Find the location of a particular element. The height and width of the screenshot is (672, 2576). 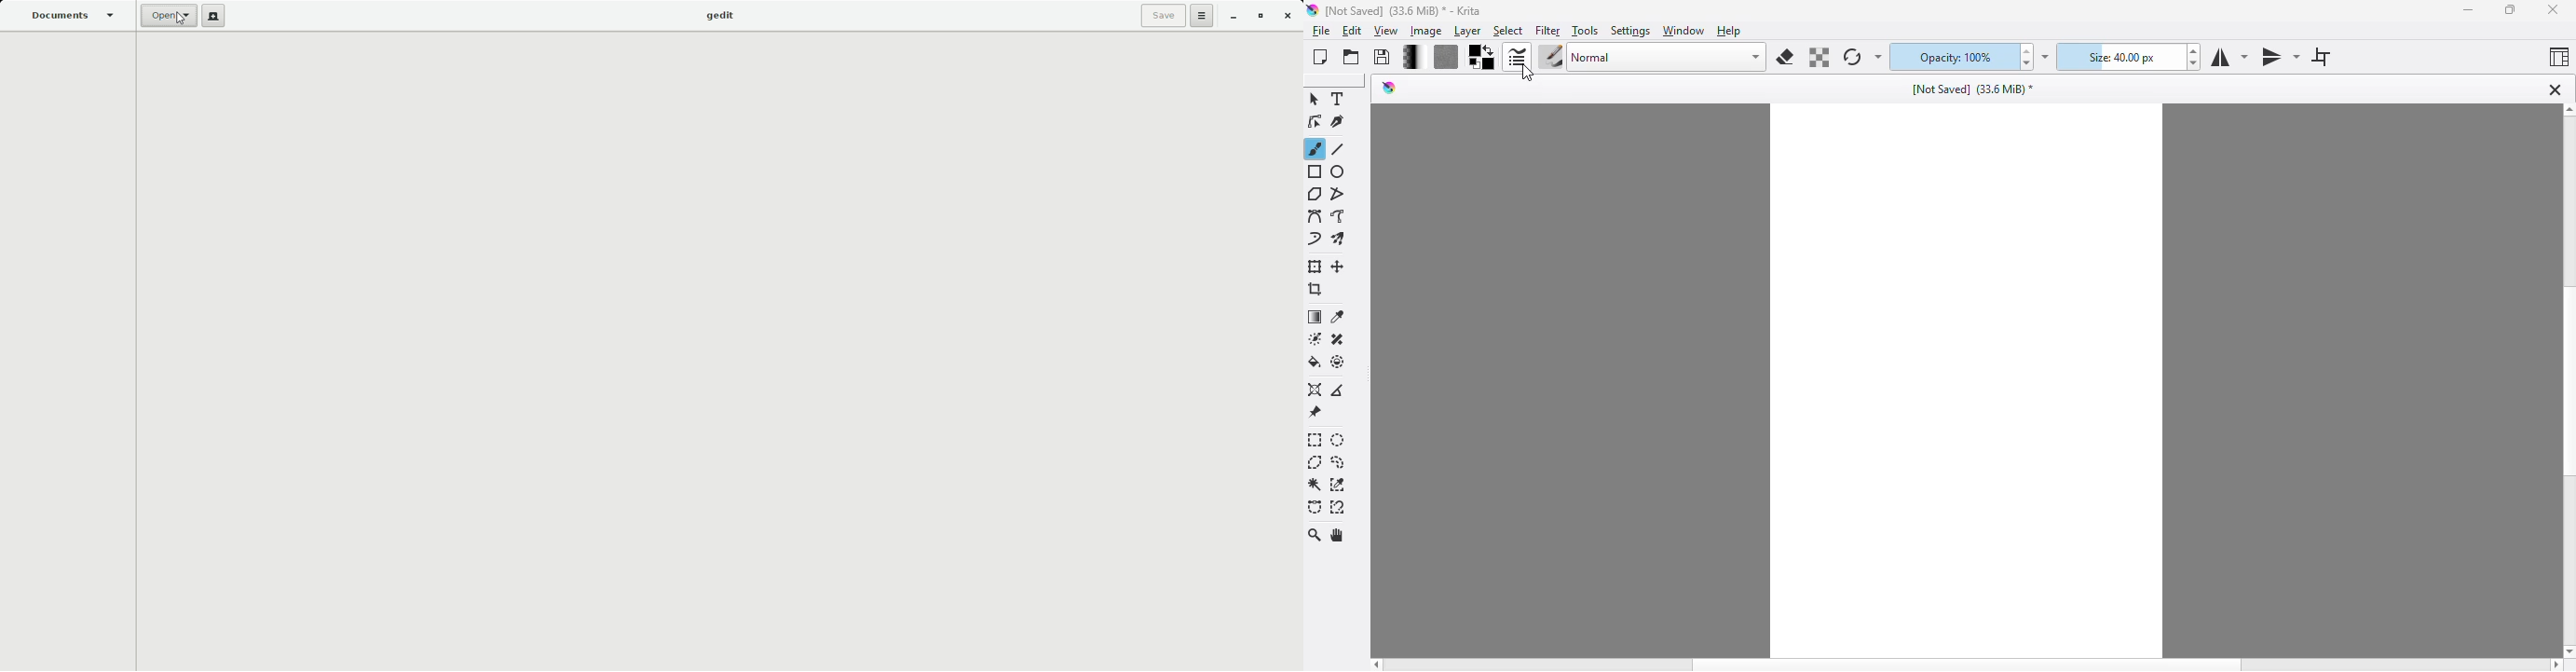

move a layer is located at coordinates (1340, 267).